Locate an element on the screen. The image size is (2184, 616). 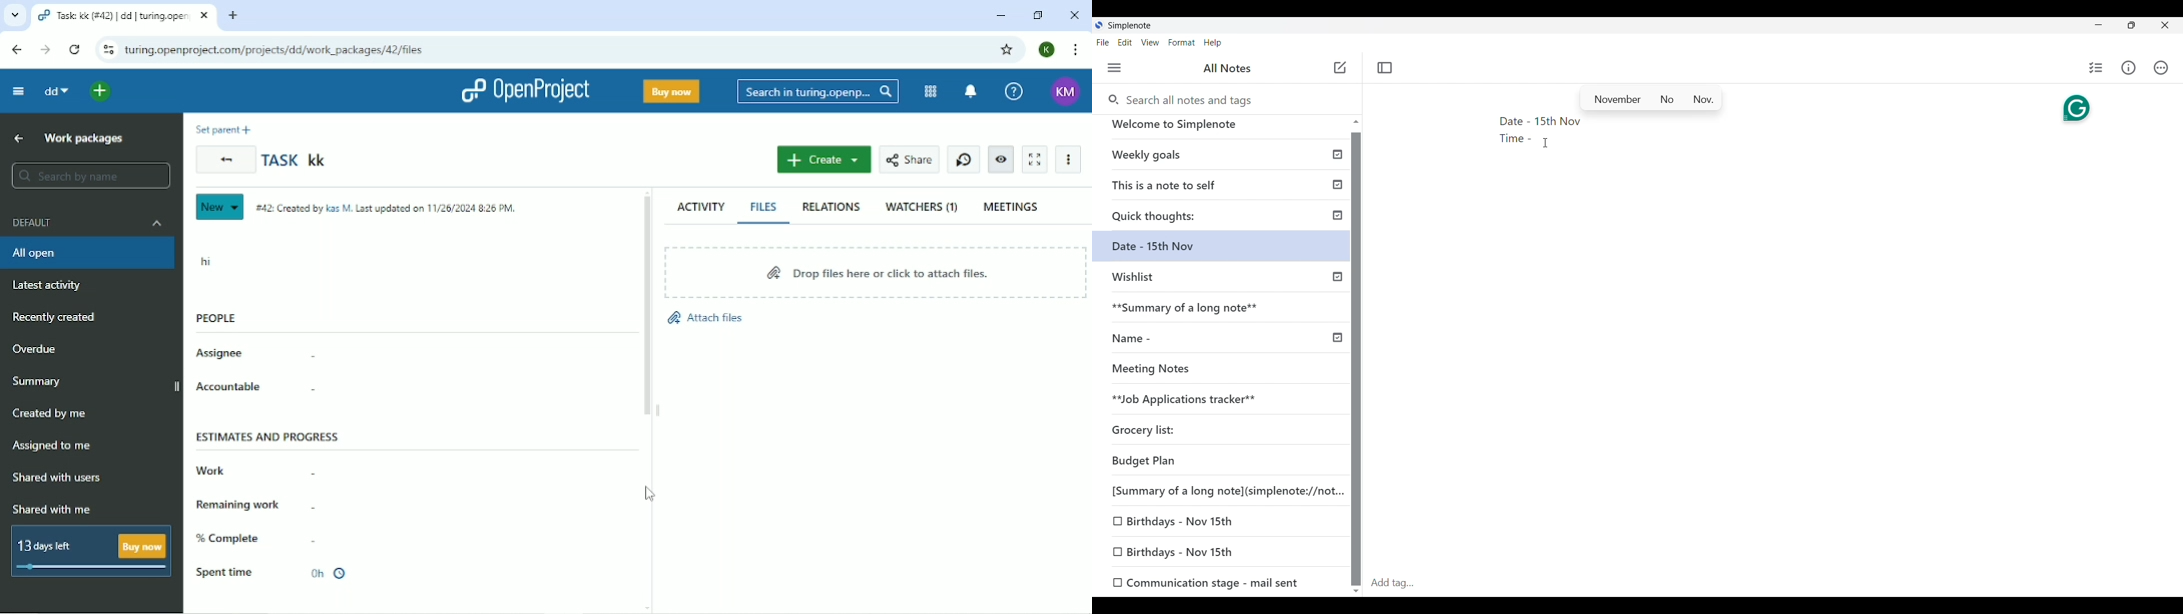
Software name is located at coordinates (1130, 26).